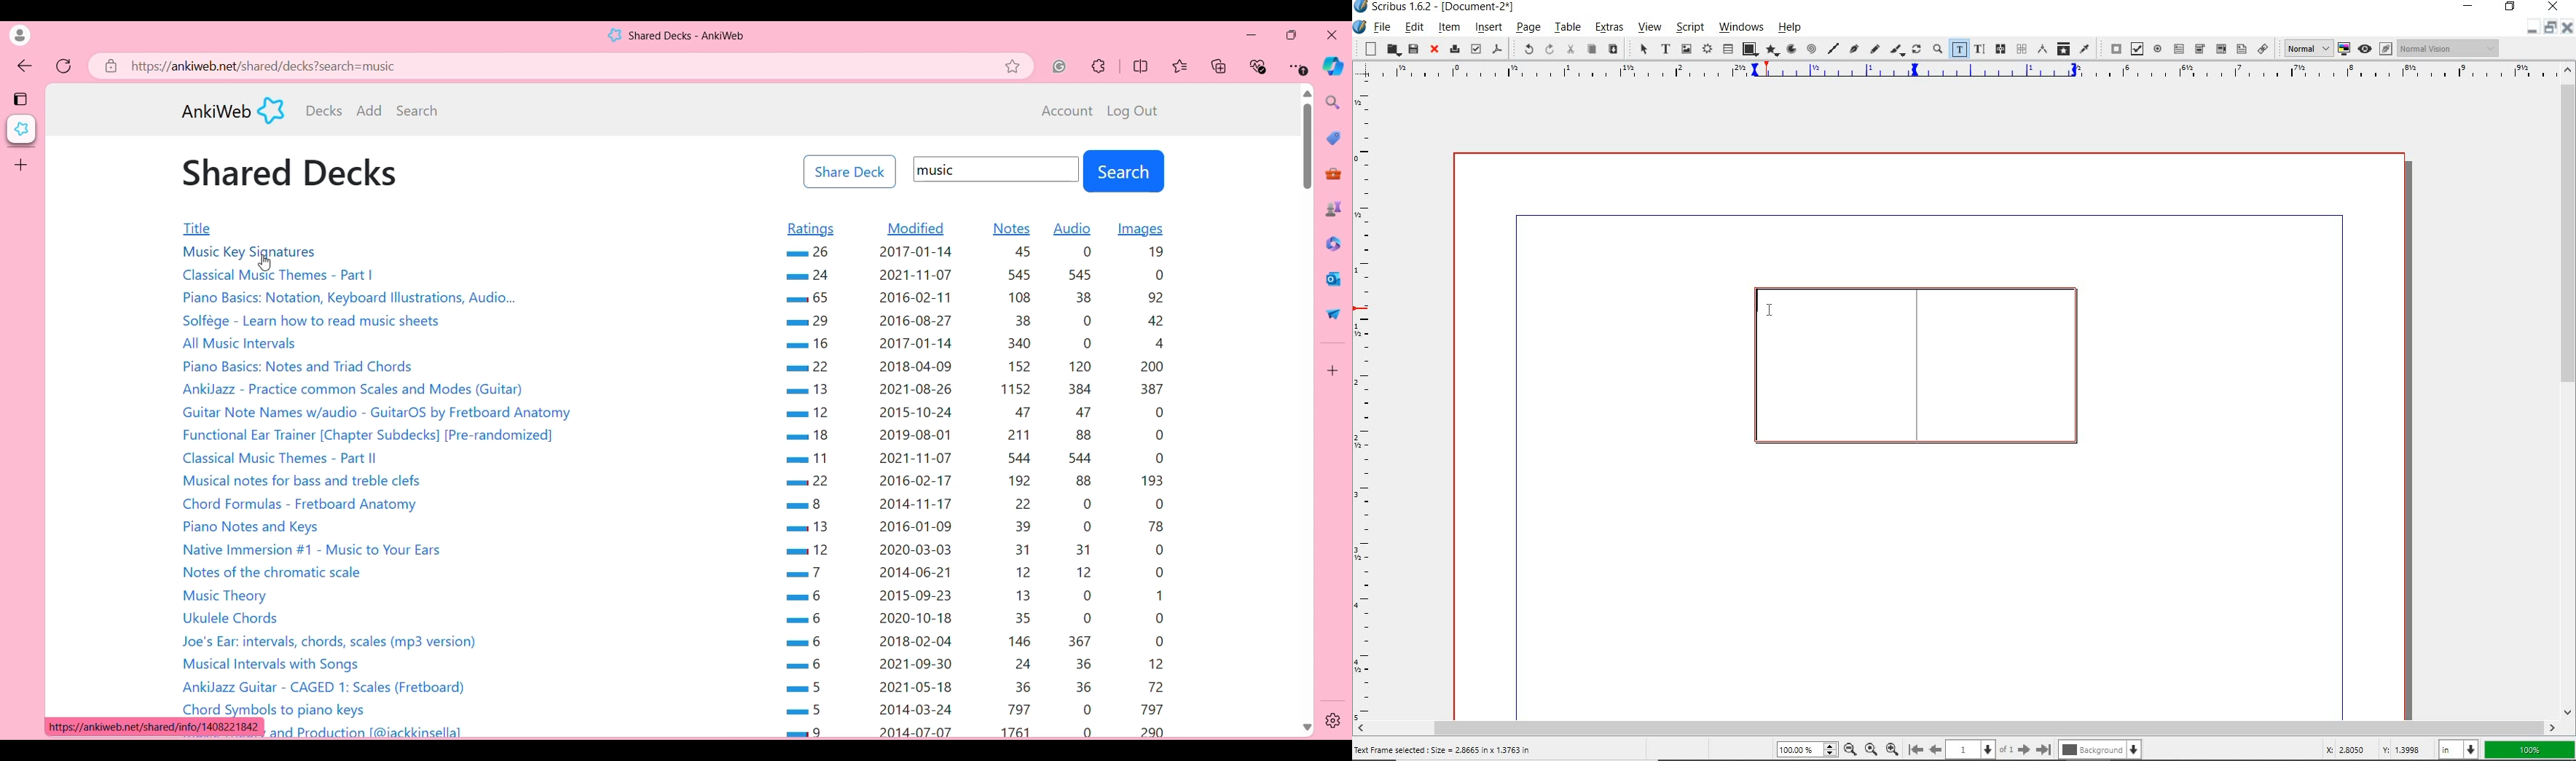  I want to click on scrollbar, so click(2569, 391).